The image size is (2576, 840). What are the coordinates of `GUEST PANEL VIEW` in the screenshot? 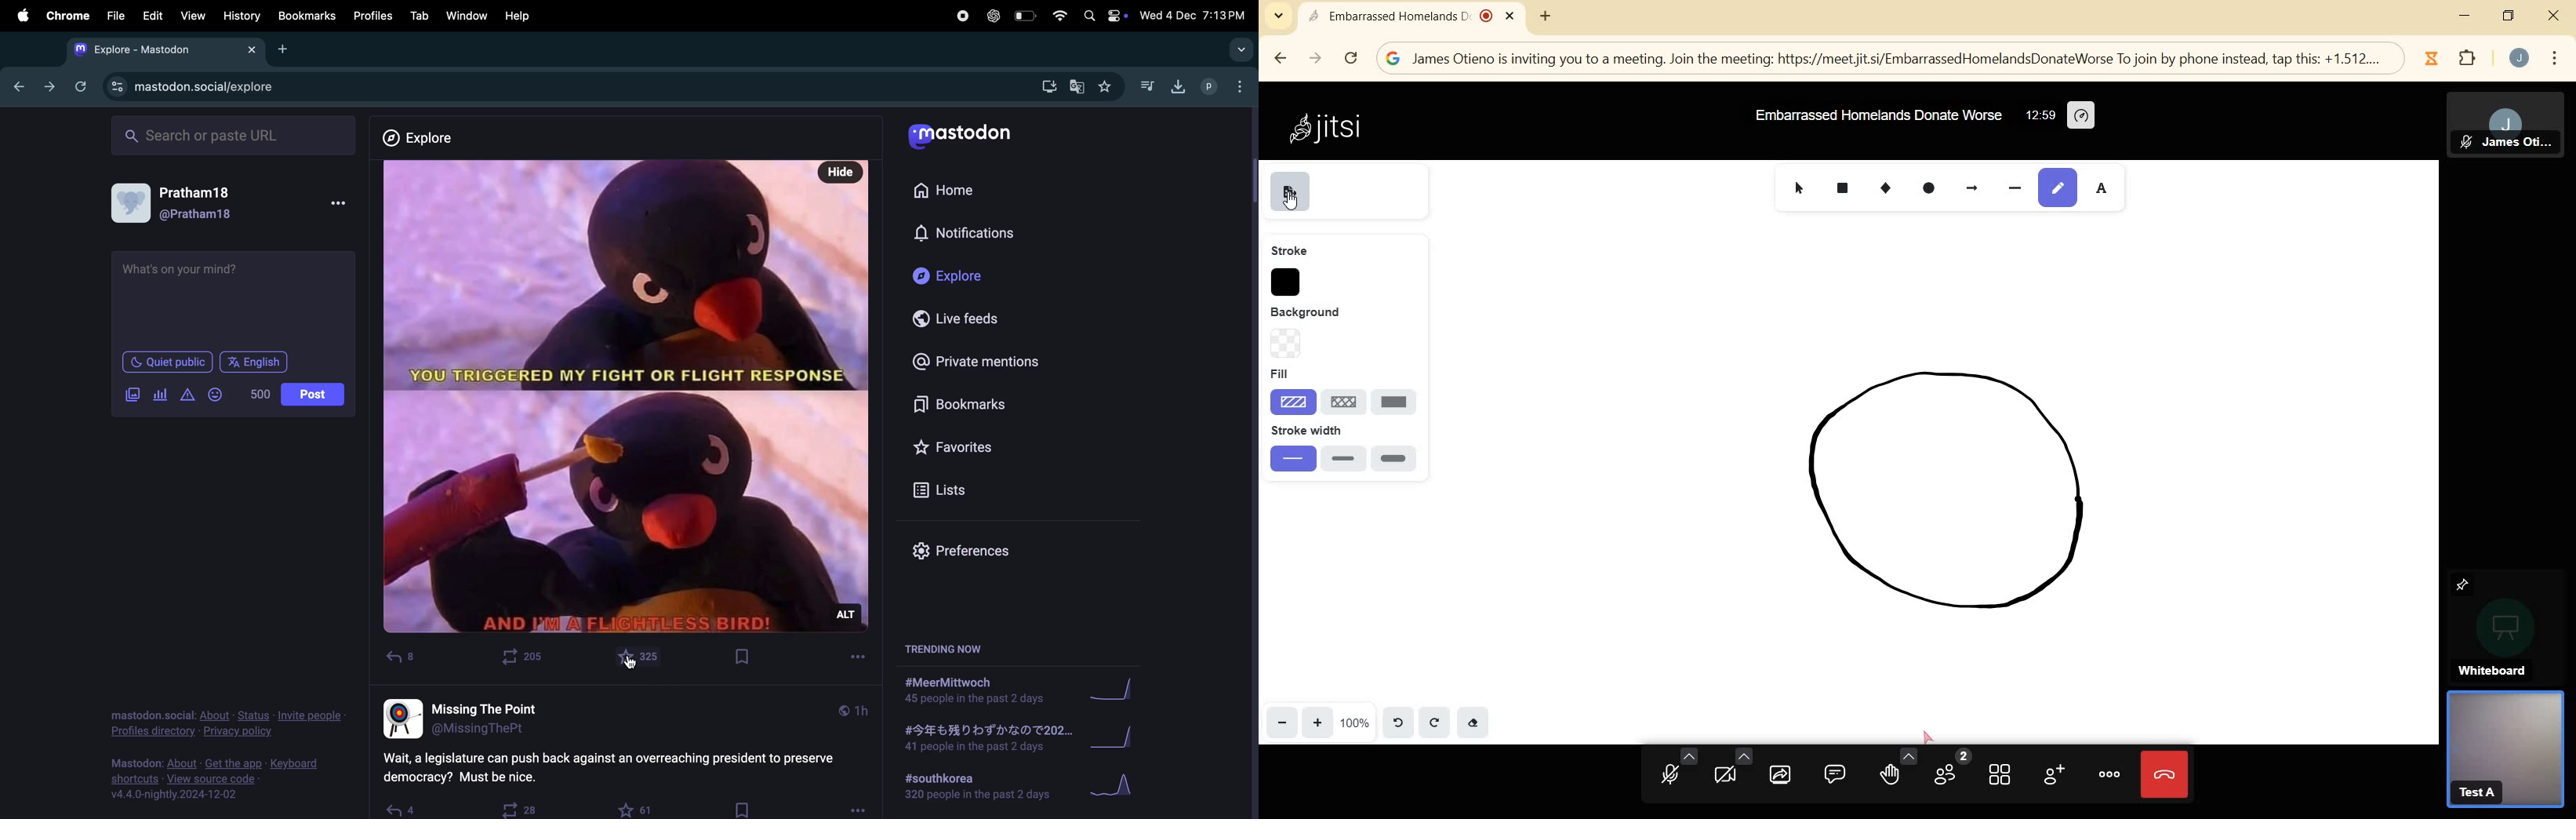 It's located at (2505, 753).